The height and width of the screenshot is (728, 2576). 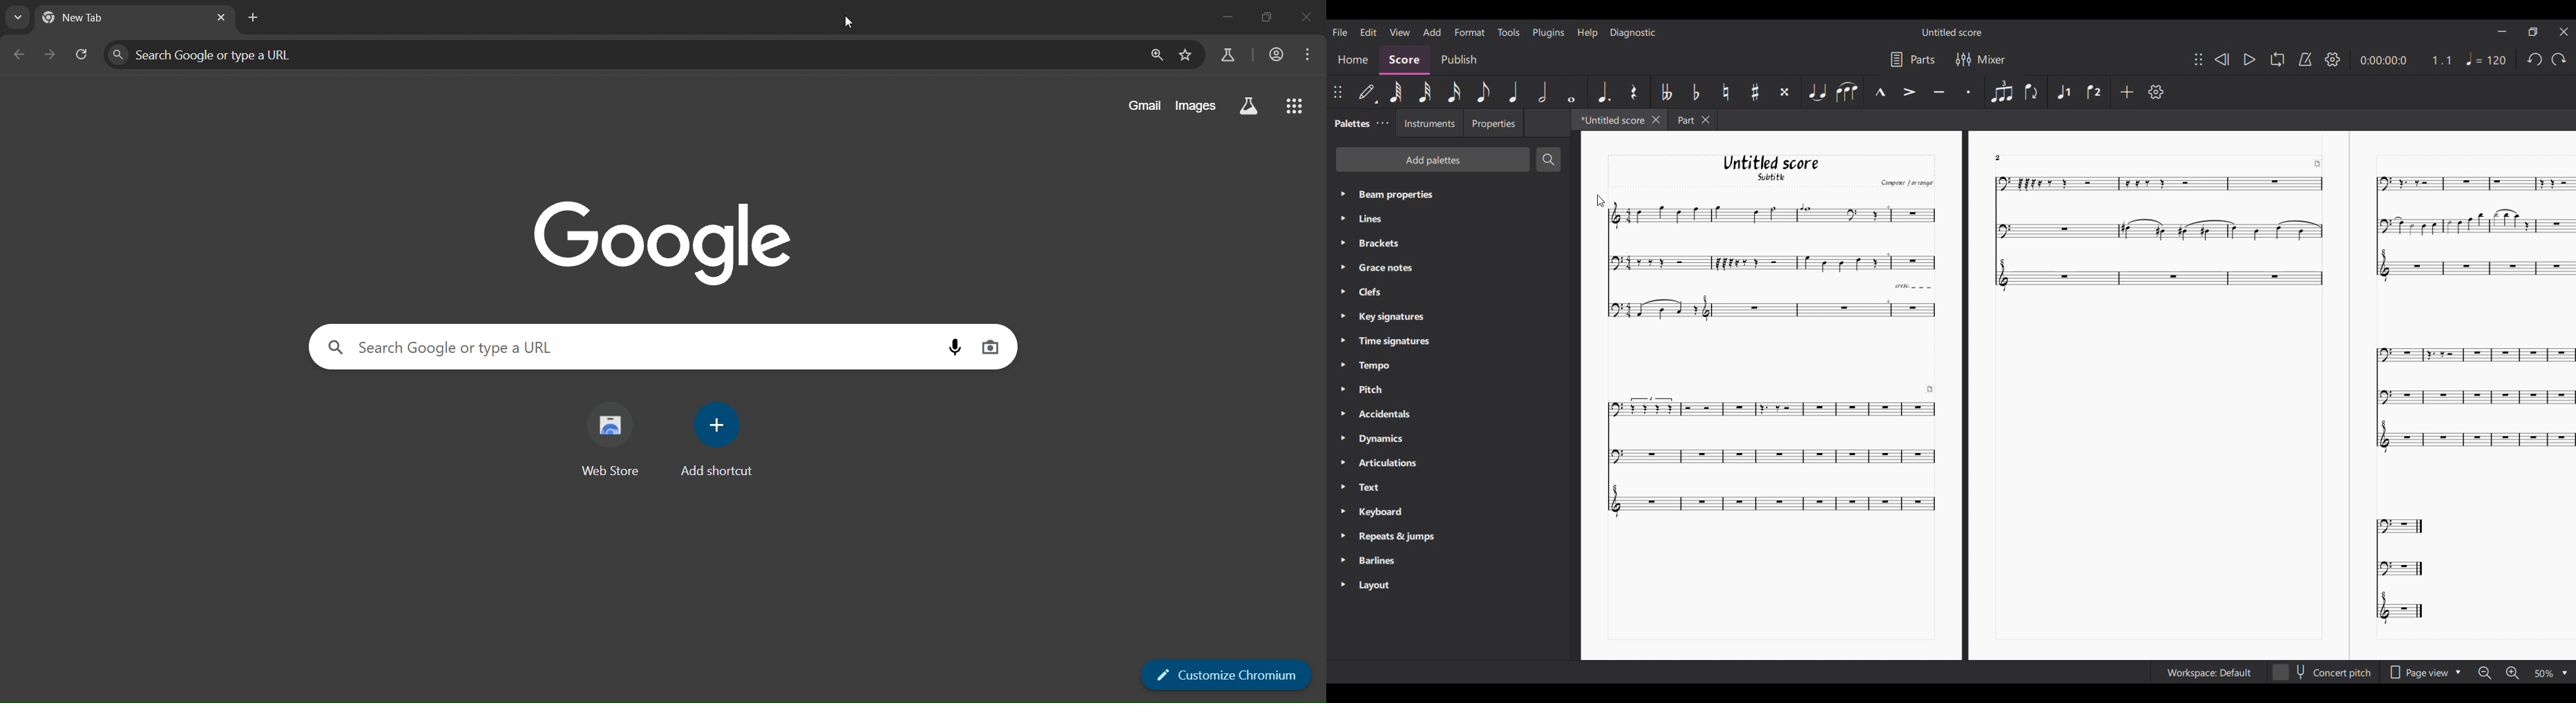 What do you see at coordinates (1774, 214) in the screenshot?
I see `` at bounding box center [1774, 214].